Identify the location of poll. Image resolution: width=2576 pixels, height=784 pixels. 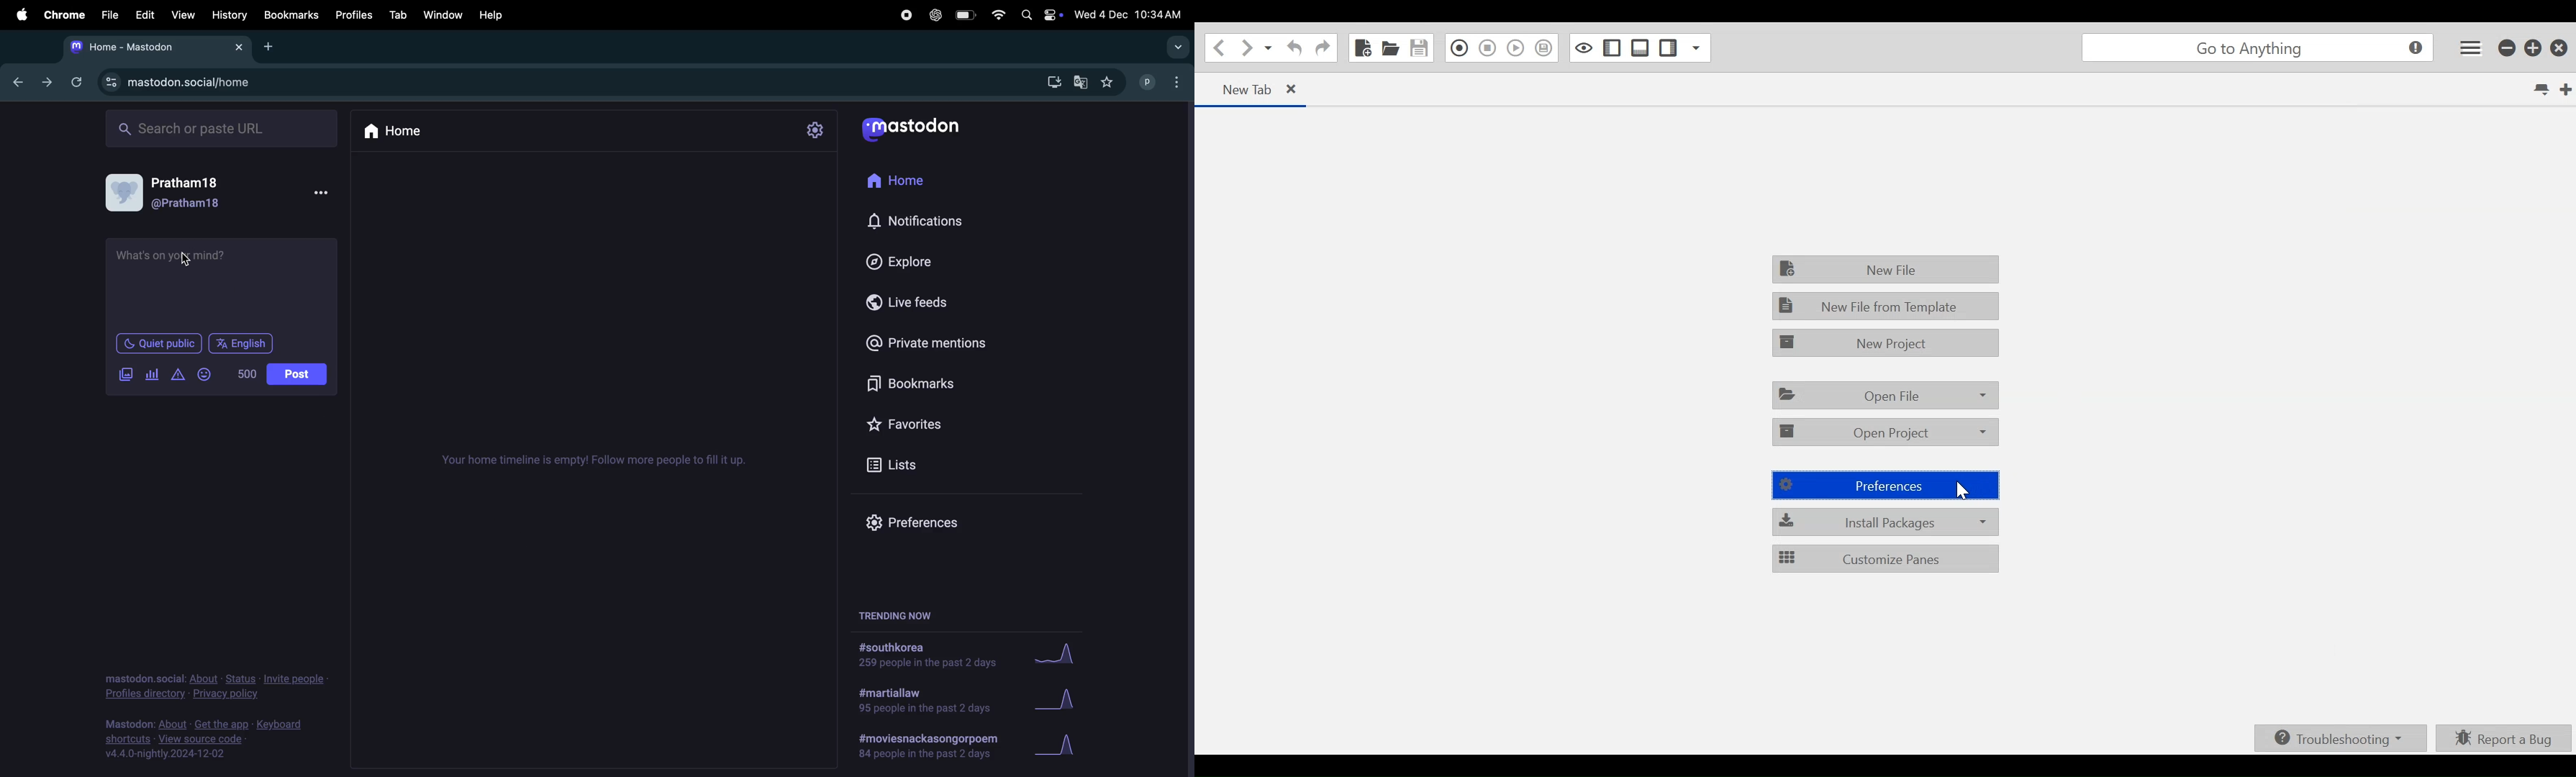
(152, 375).